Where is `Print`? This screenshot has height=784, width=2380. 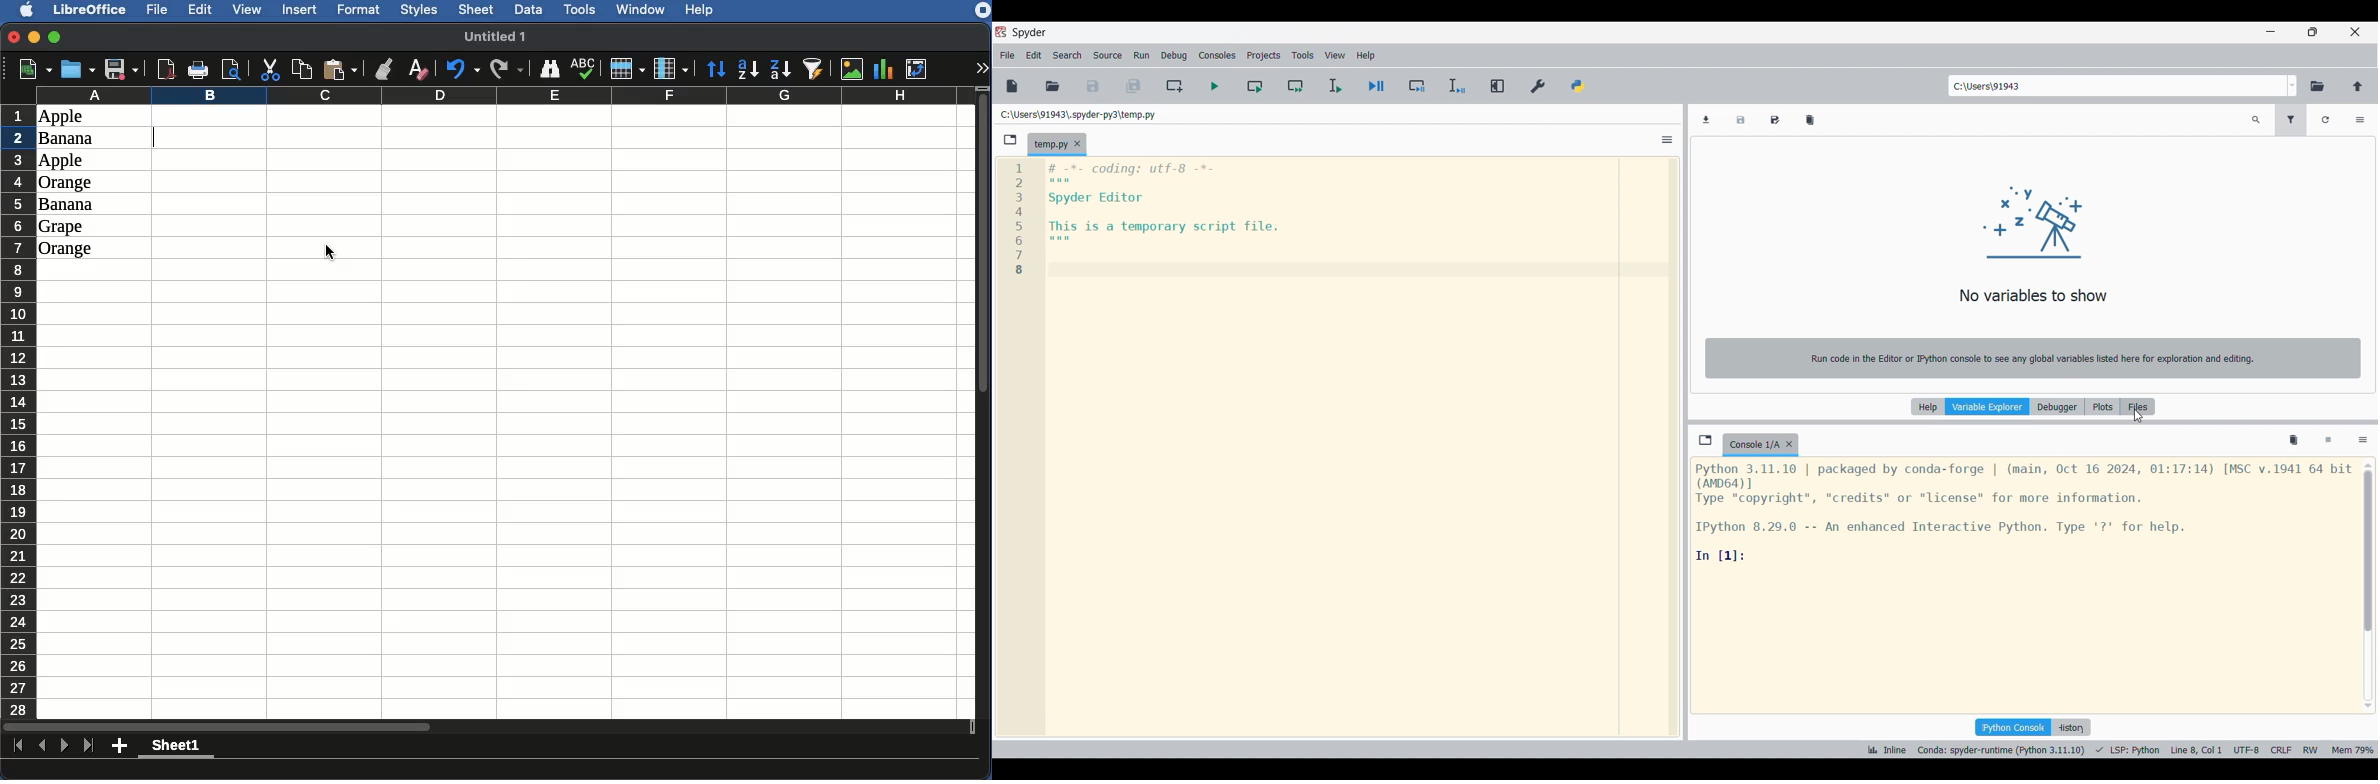
Print is located at coordinates (200, 70).